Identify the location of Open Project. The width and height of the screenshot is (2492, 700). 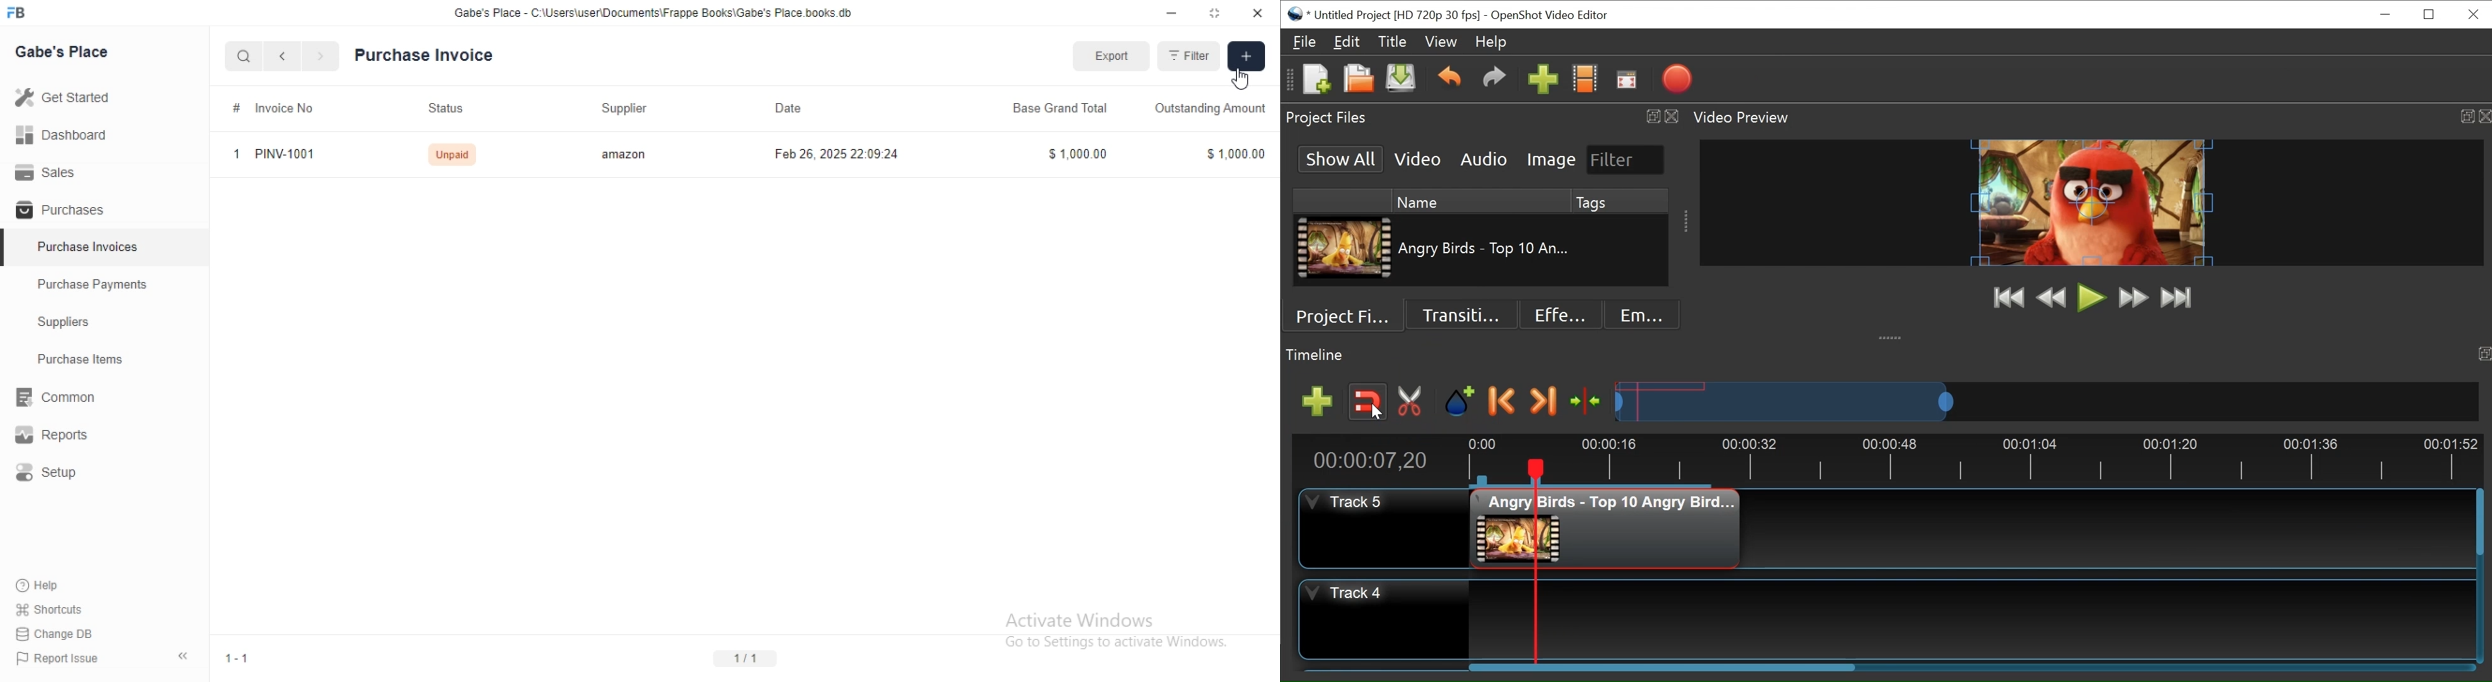
(1358, 78).